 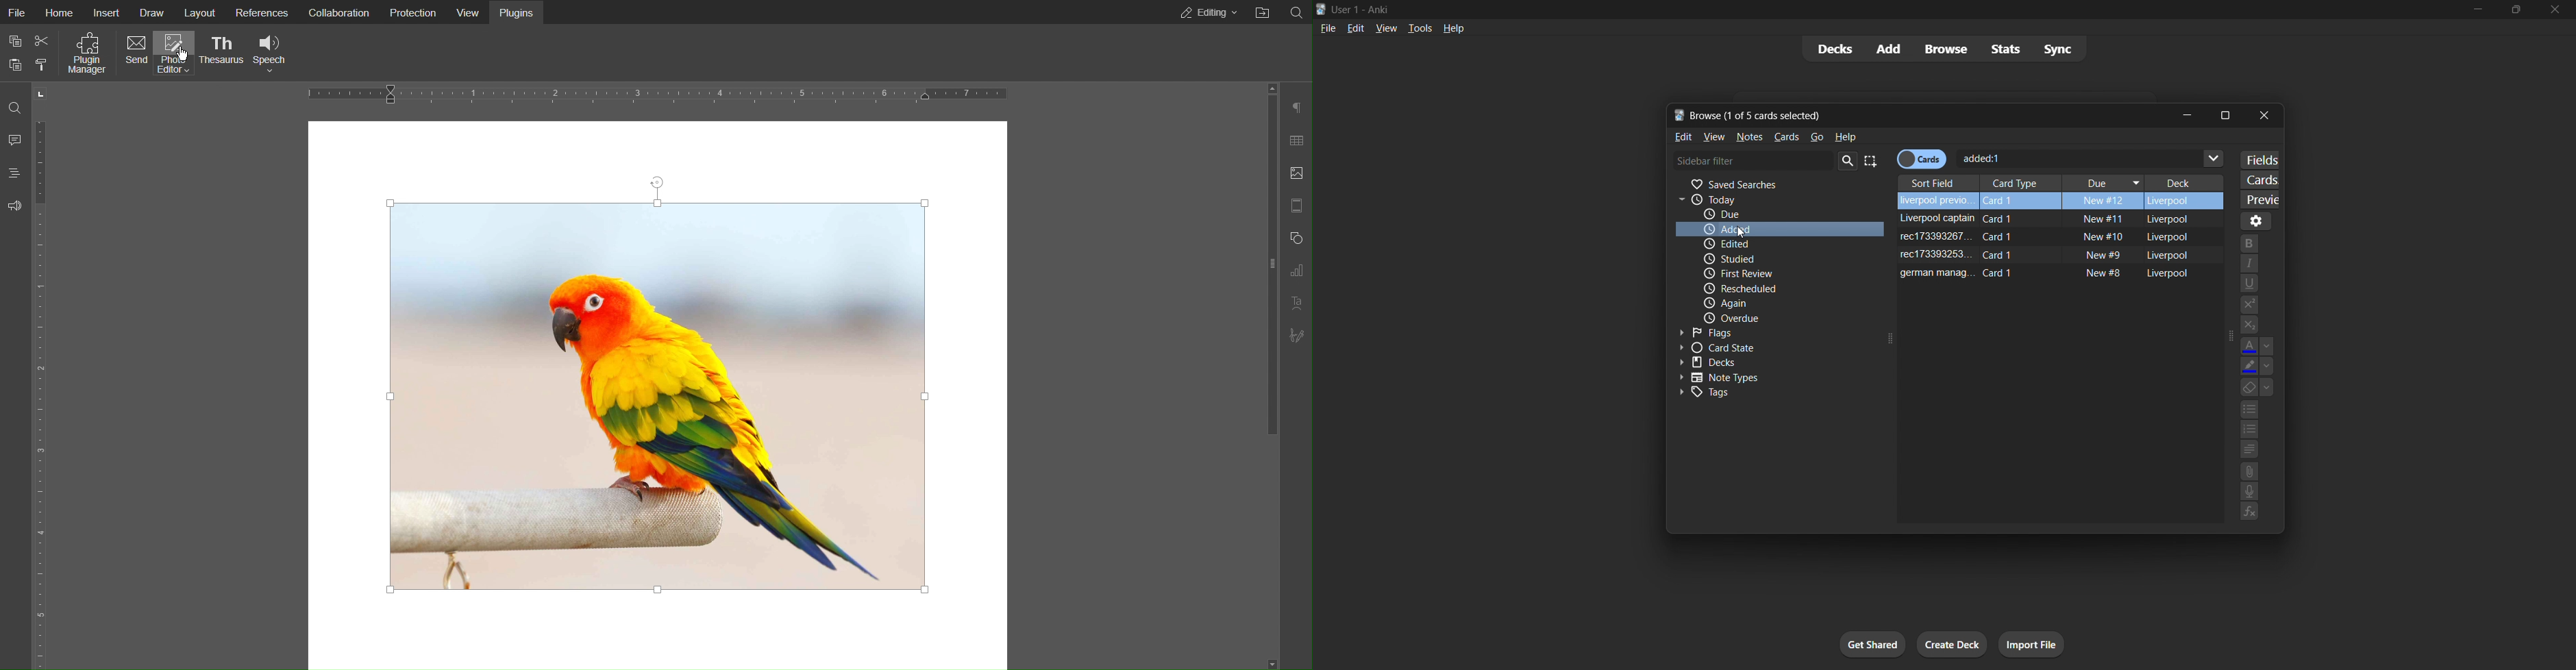 What do you see at coordinates (1712, 136) in the screenshot?
I see `view` at bounding box center [1712, 136].